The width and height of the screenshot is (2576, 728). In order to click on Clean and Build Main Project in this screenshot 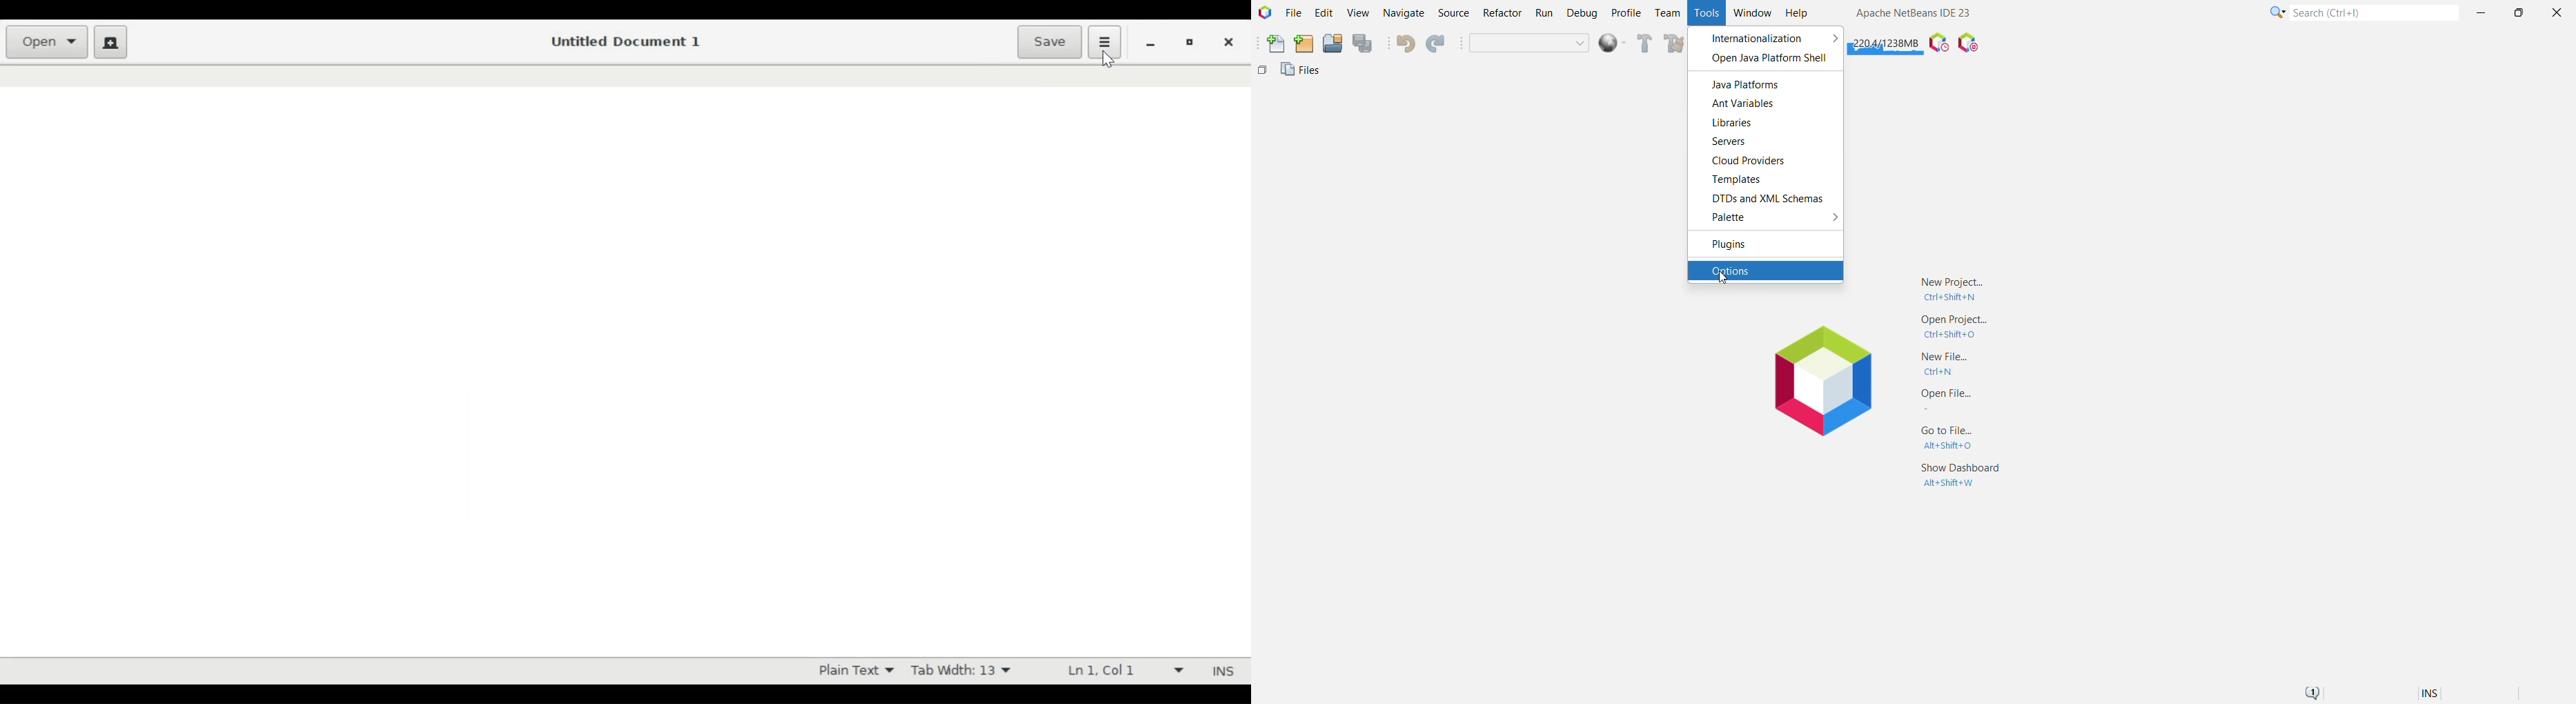, I will do `click(1677, 45)`.